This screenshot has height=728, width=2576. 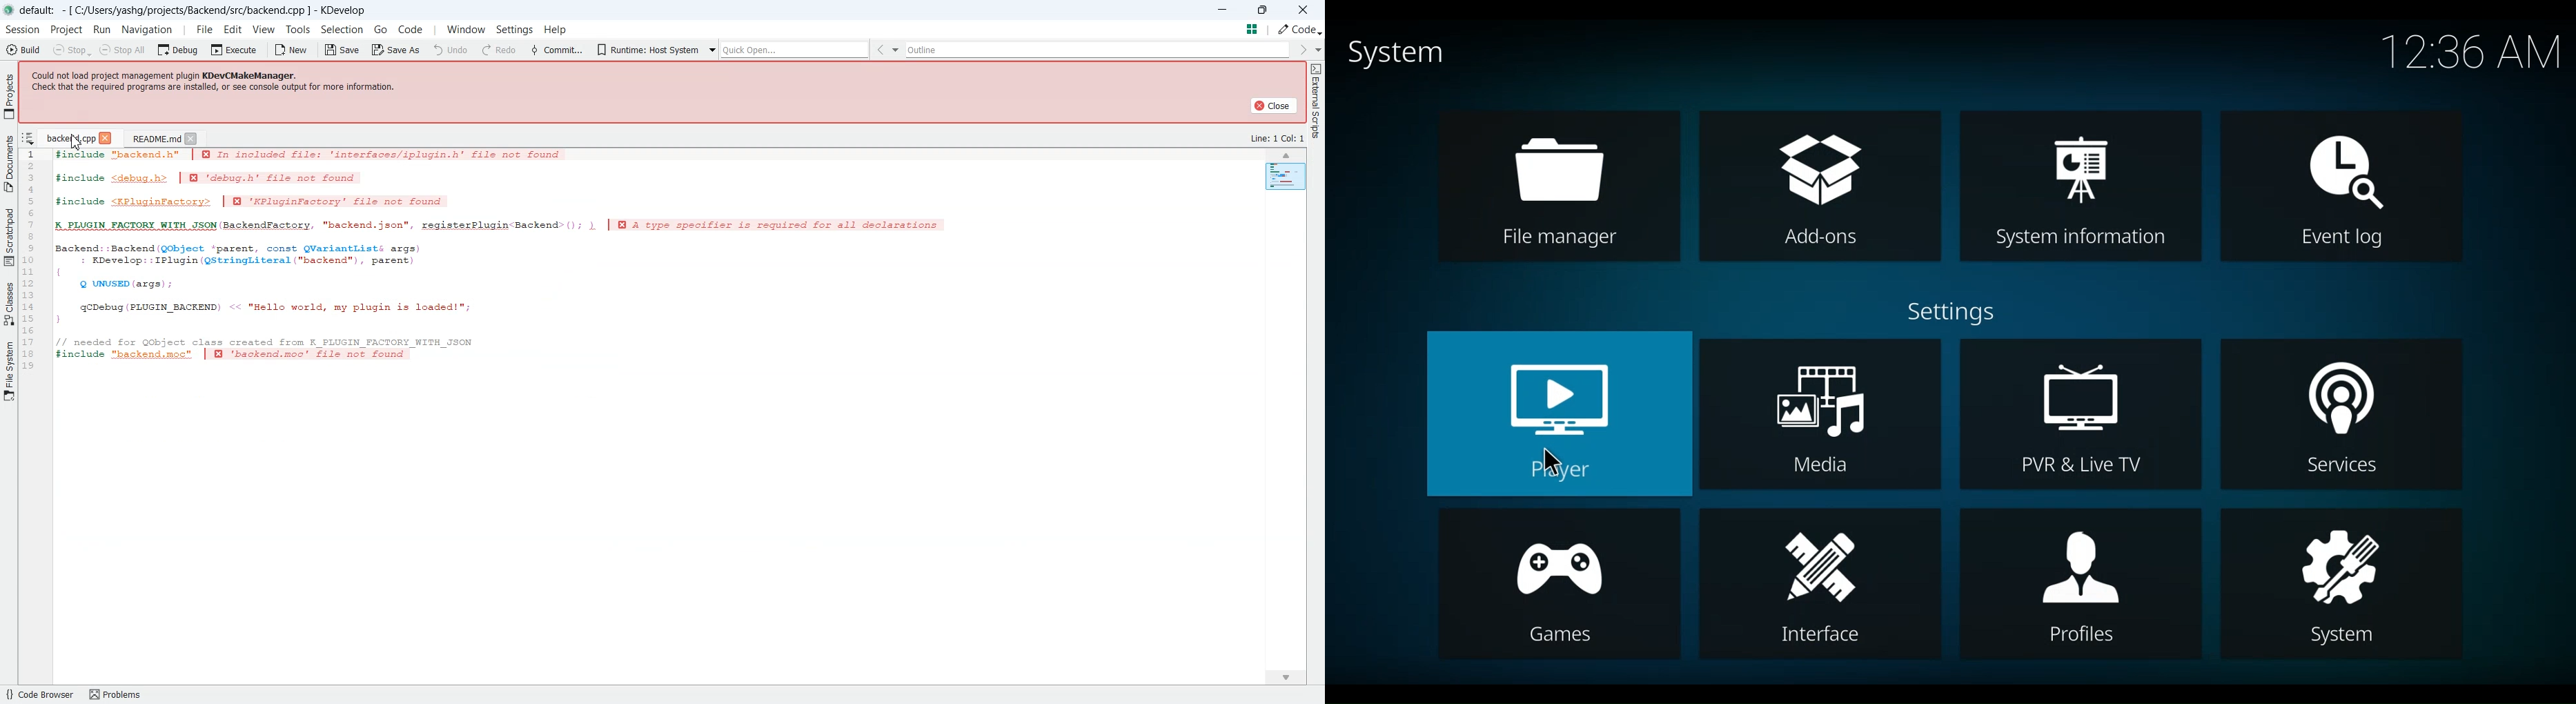 What do you see at coordinates (1390, 53) in the screenshot?
I see `System` at bounding box center [1390, 53].